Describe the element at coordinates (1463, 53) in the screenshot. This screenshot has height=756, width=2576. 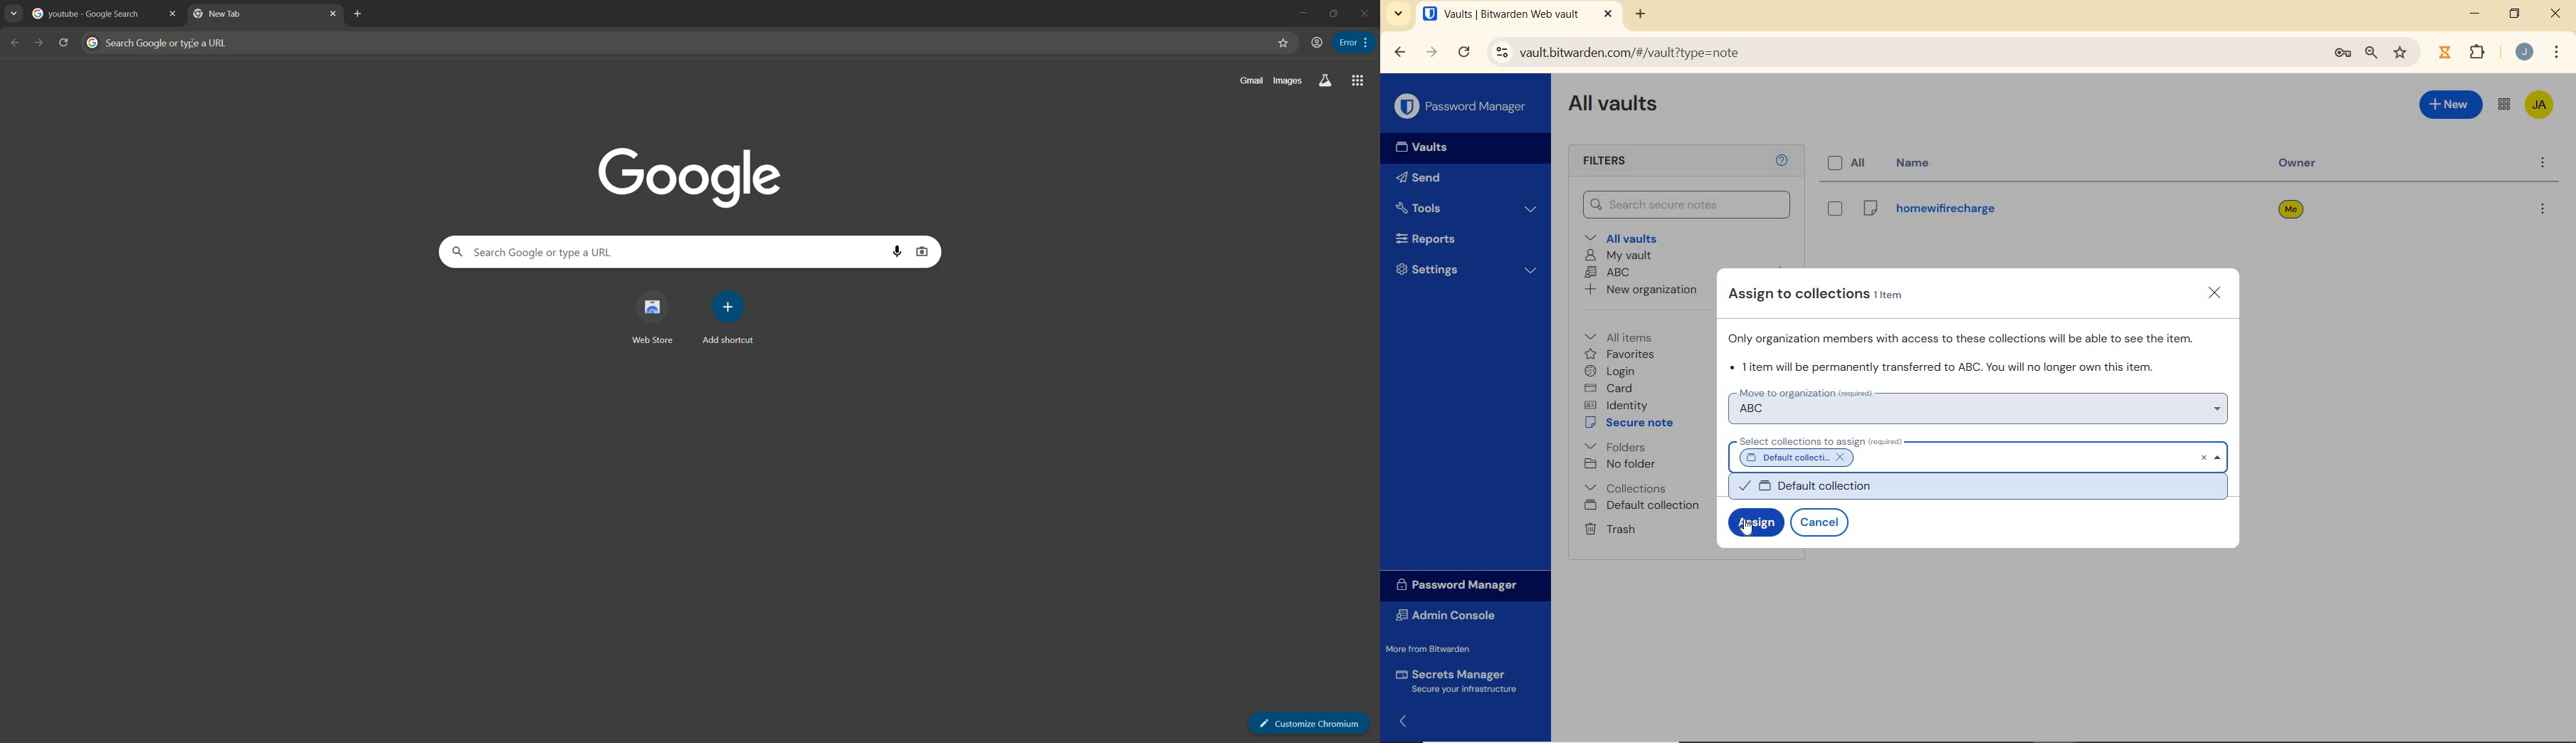
I see `reload` at that location.